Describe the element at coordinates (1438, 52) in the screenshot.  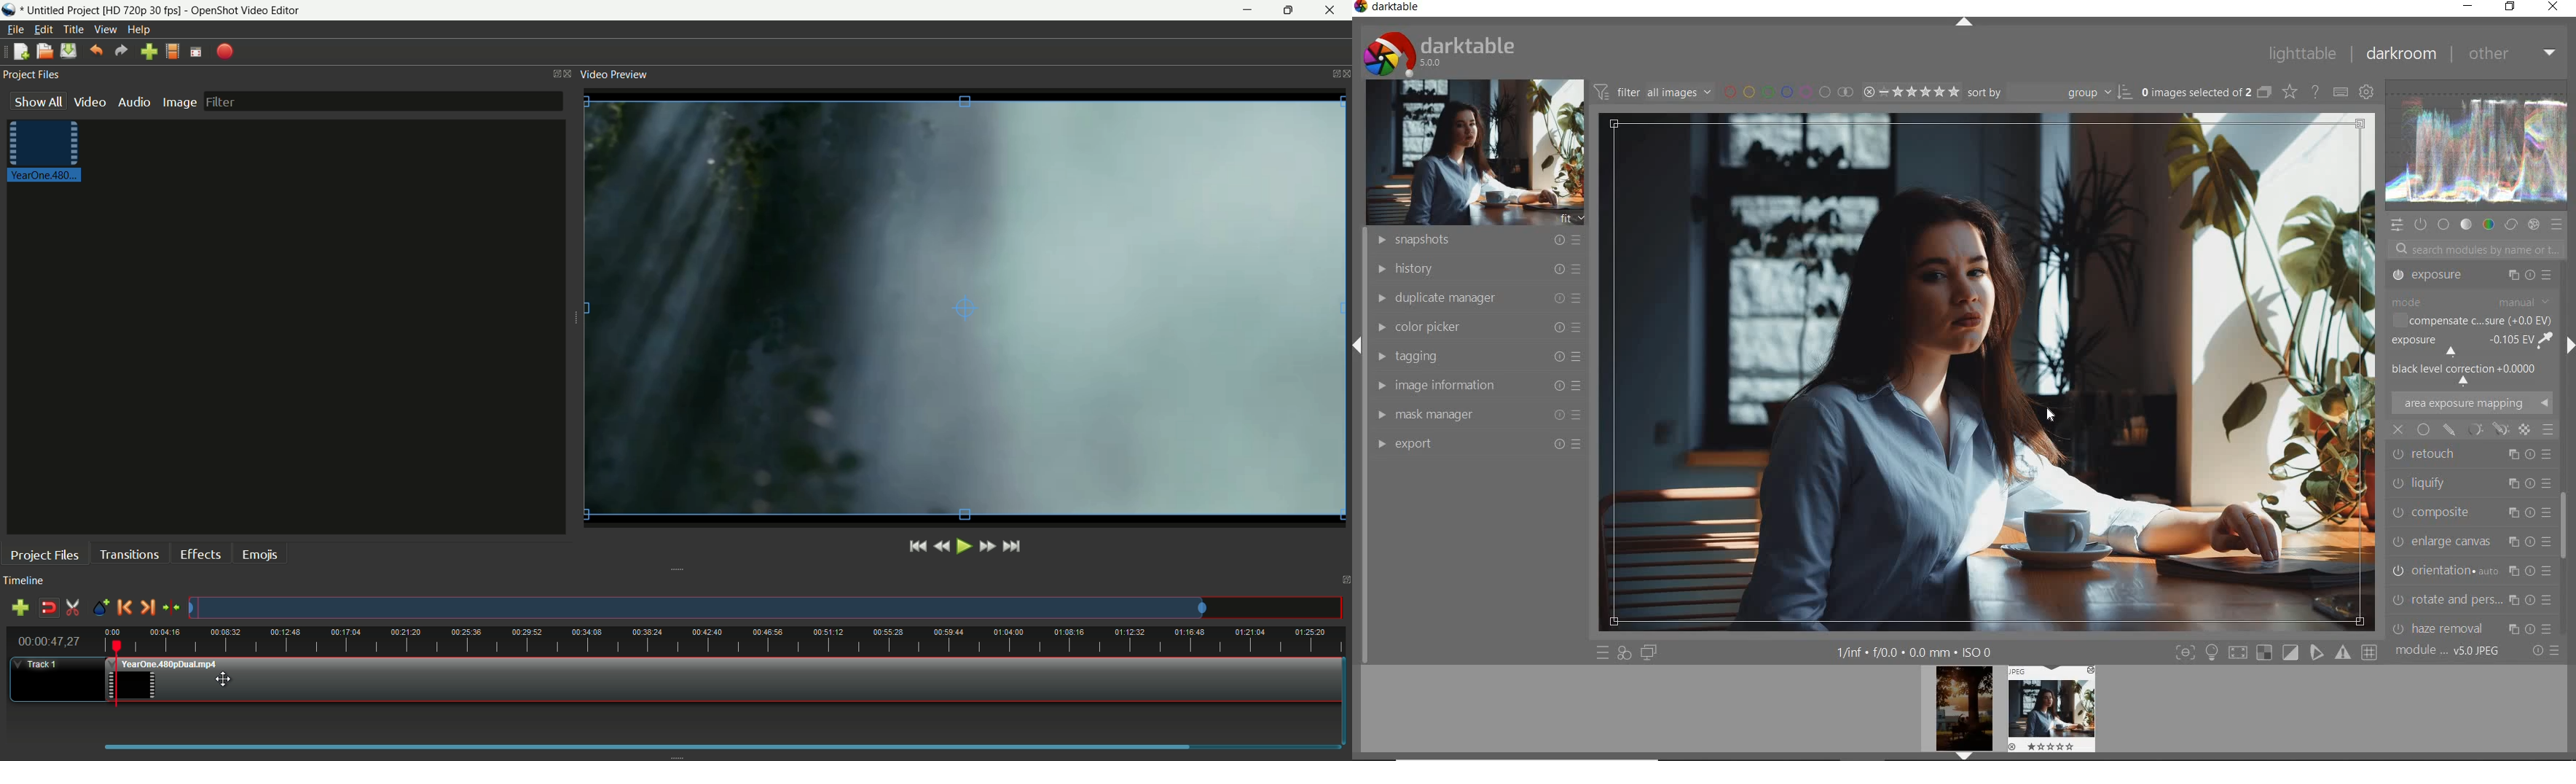
I see `SYSTEM LOGO & NAME` at that location.